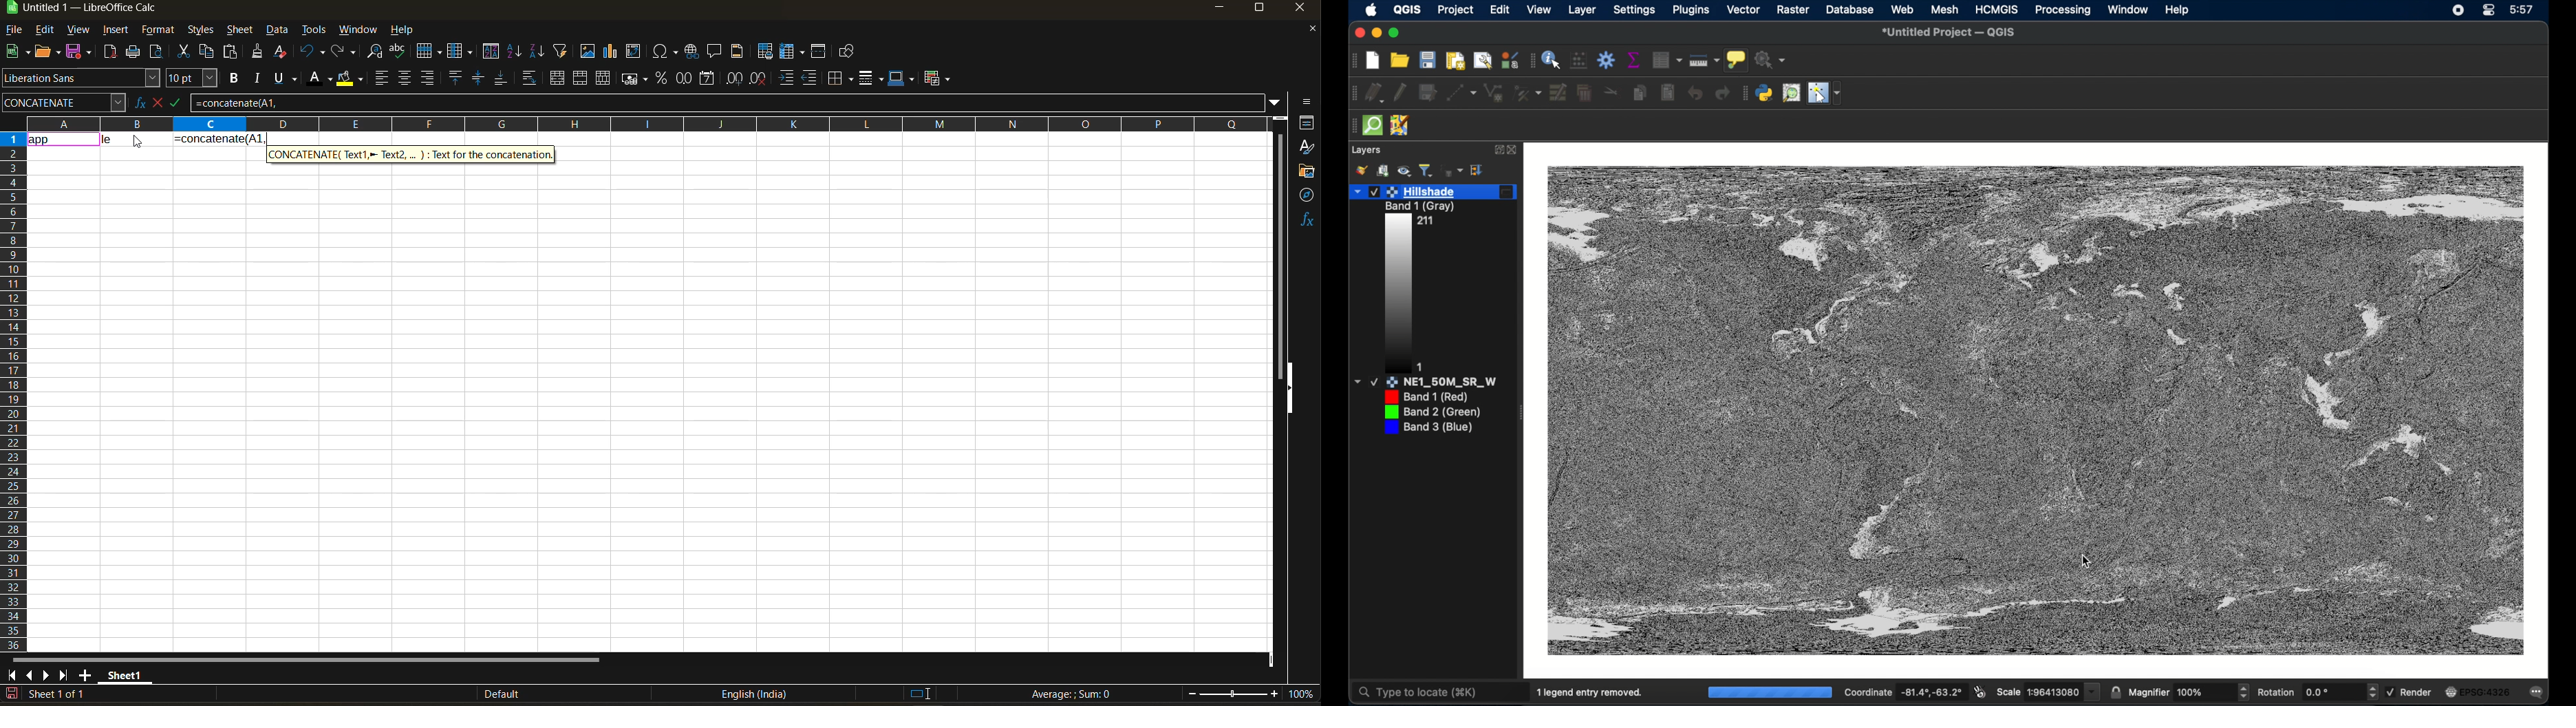  I want to click on close, so click(1304, 10).